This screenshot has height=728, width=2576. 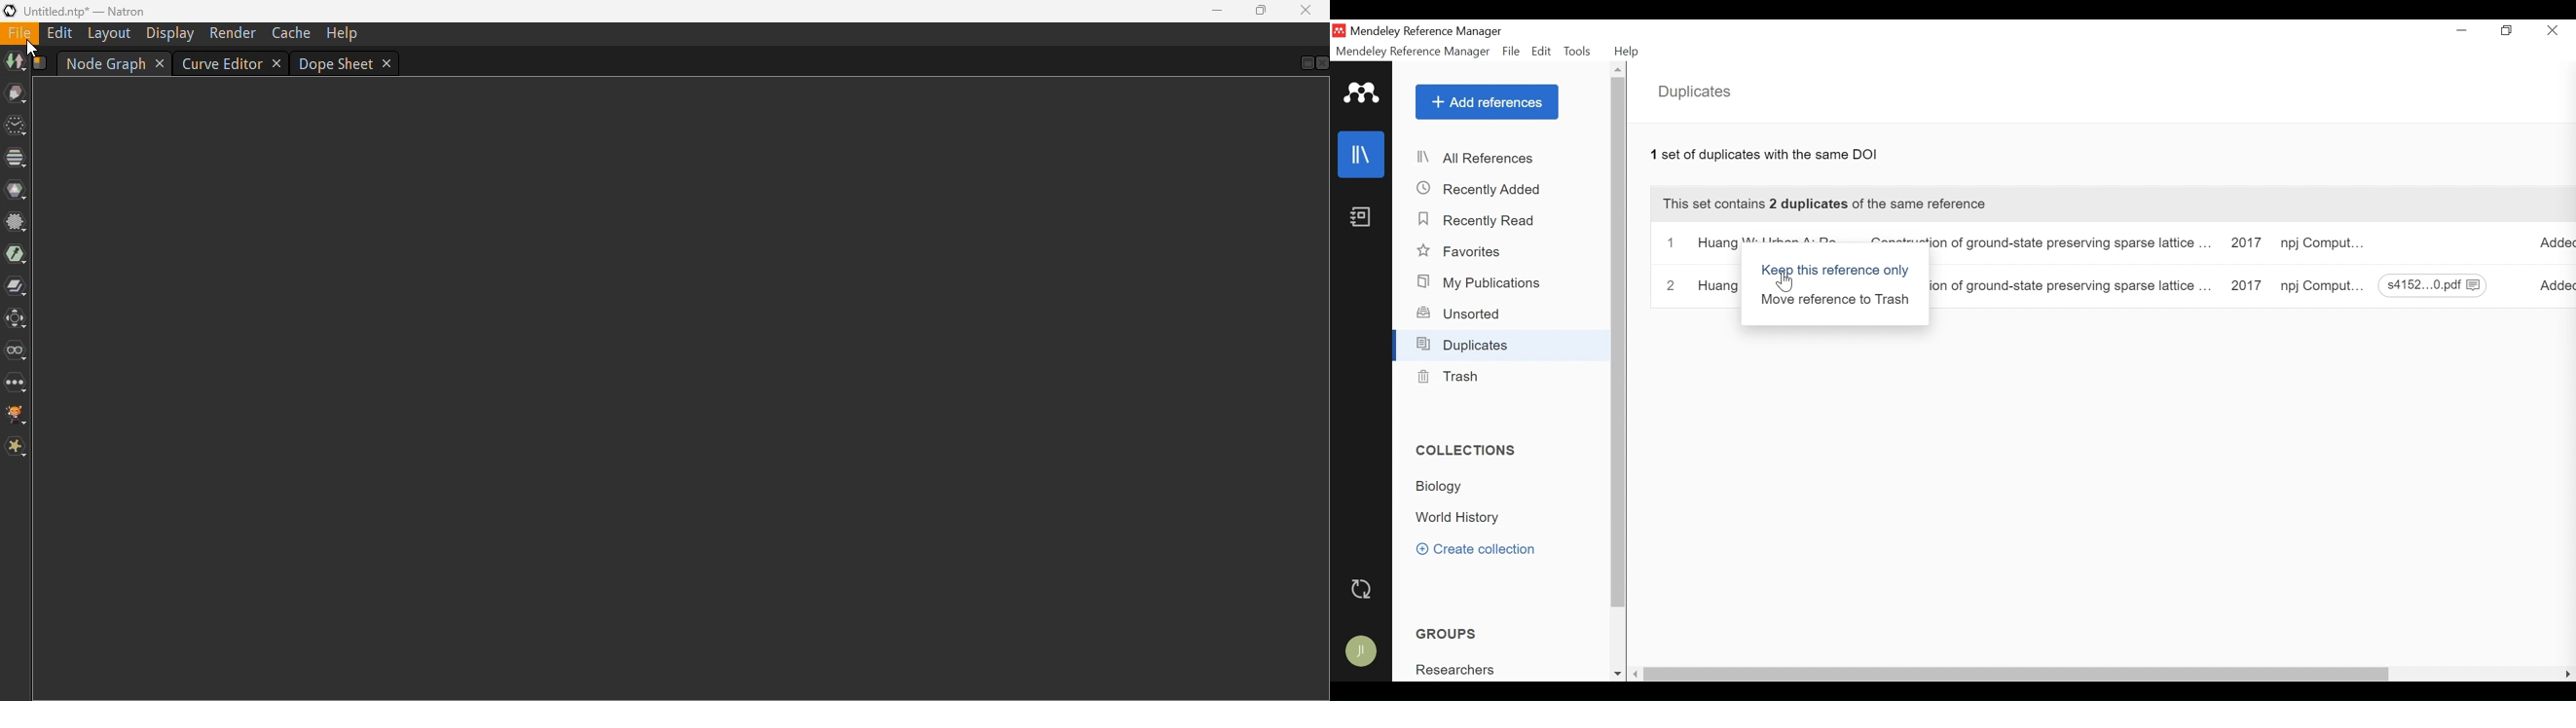 I want to click on Help, so click(x=1628, y=52).